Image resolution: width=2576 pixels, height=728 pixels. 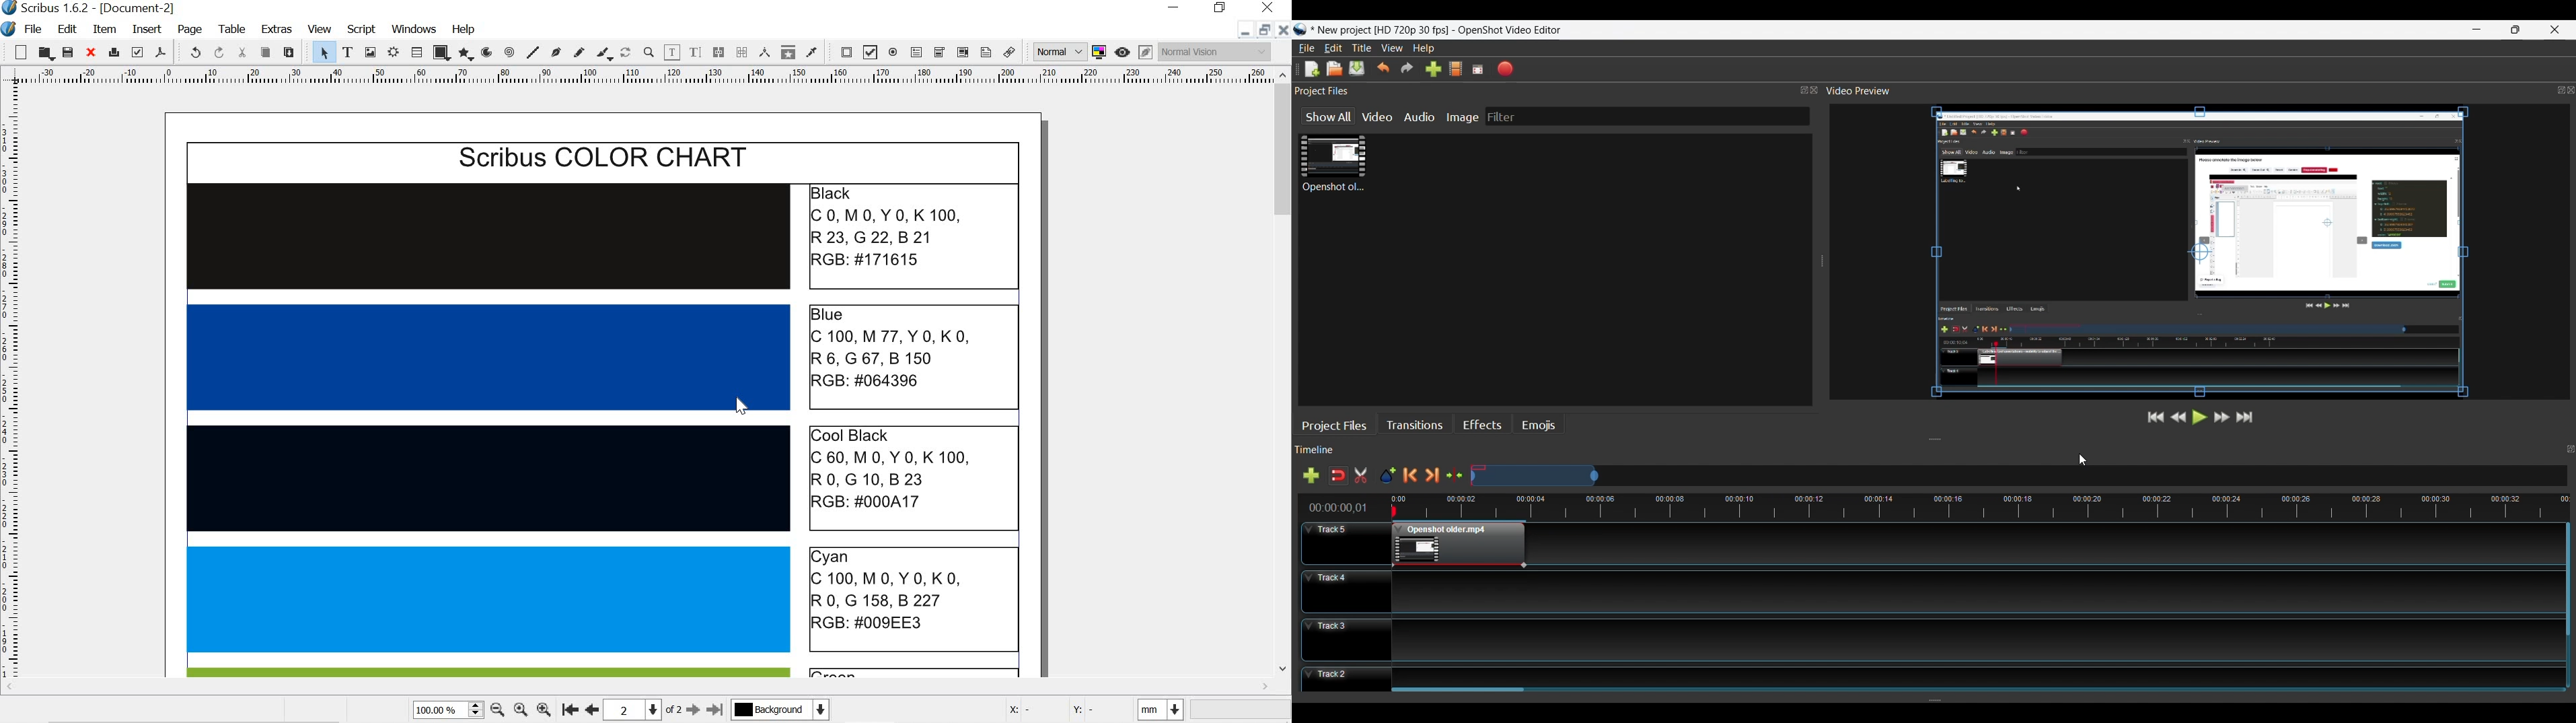 What do you see at coordinates (137, 52) in the screenshot?
I see `preflight verifier` at bounding box center [137, 52].